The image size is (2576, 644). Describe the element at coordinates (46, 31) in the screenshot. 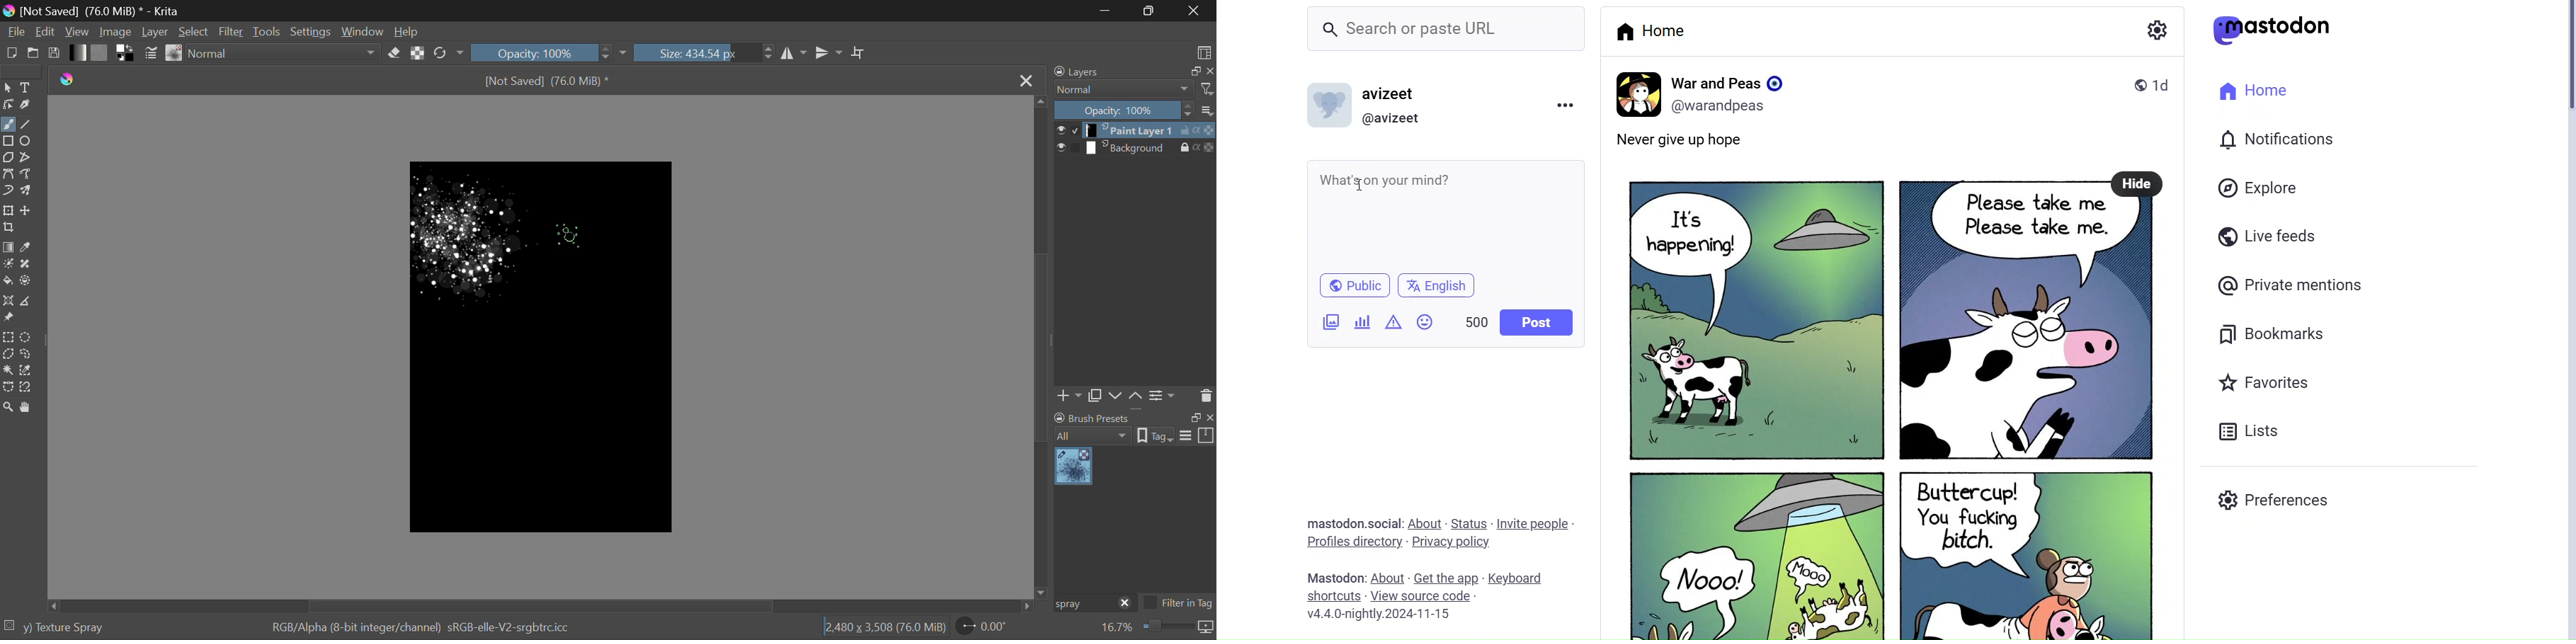

I see `Edit` at that location.